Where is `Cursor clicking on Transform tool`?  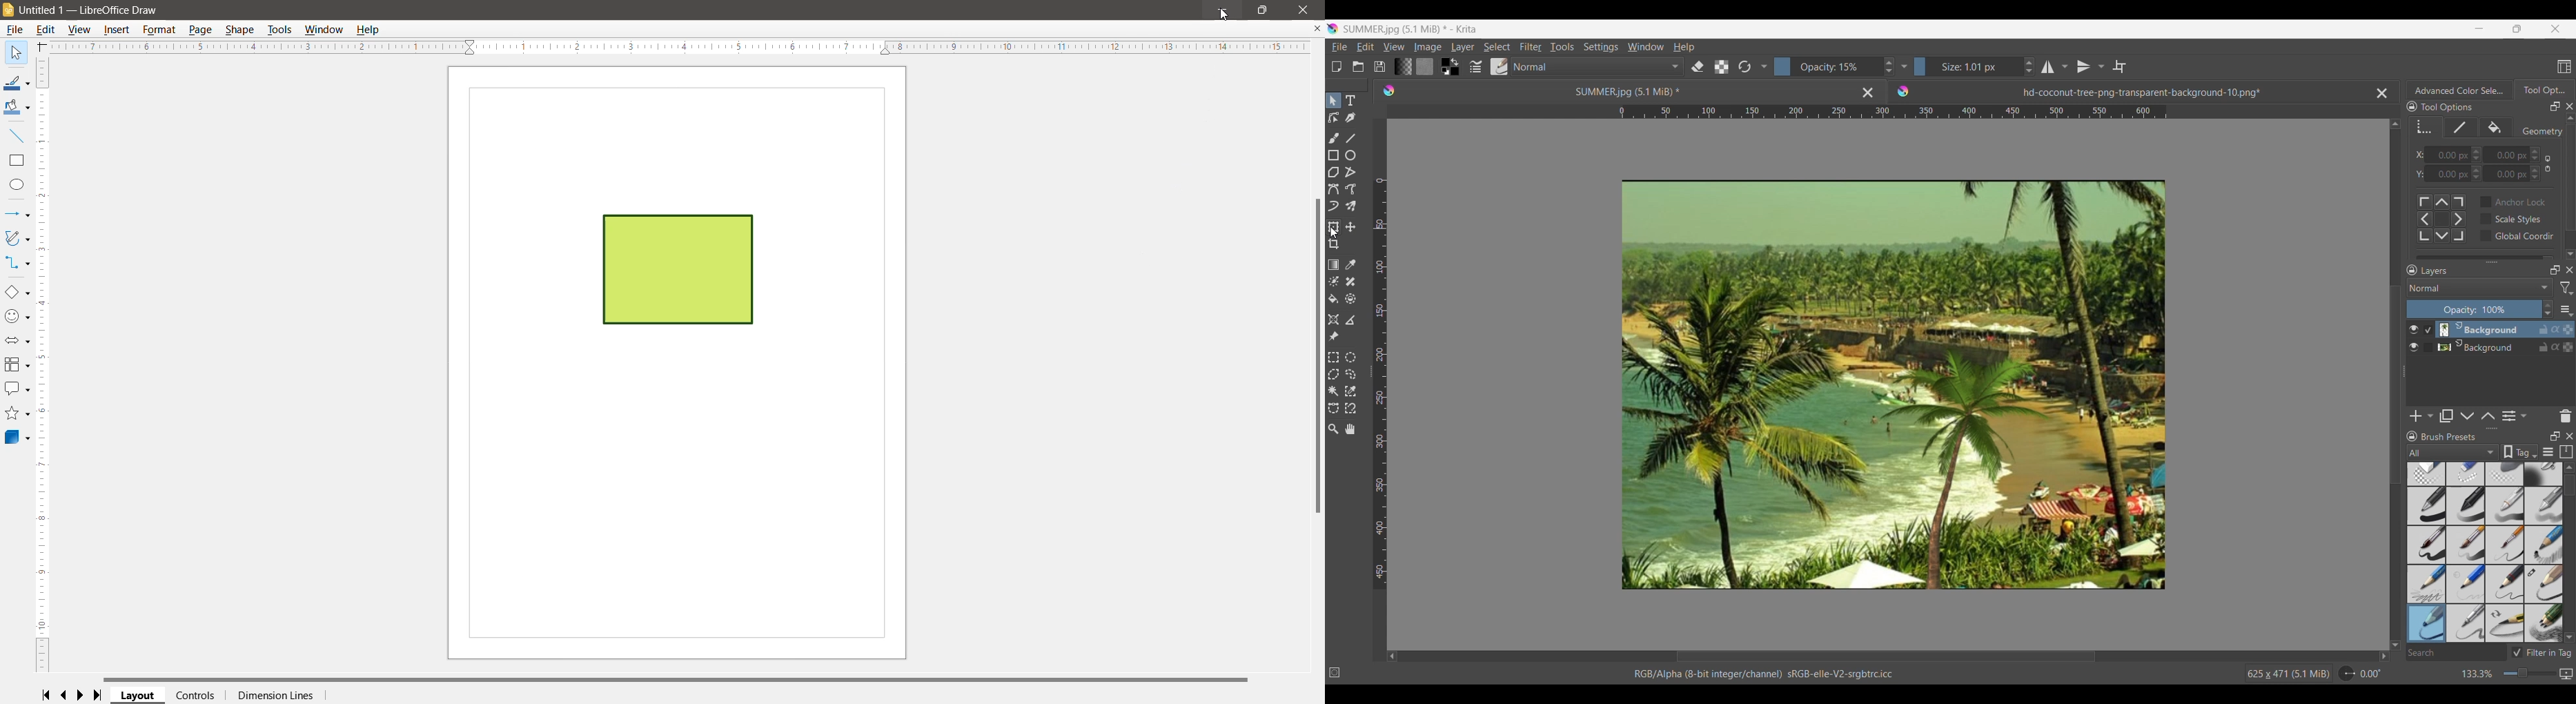
Cursor clicking on Transform tool is located at coordinates (1336, 232).